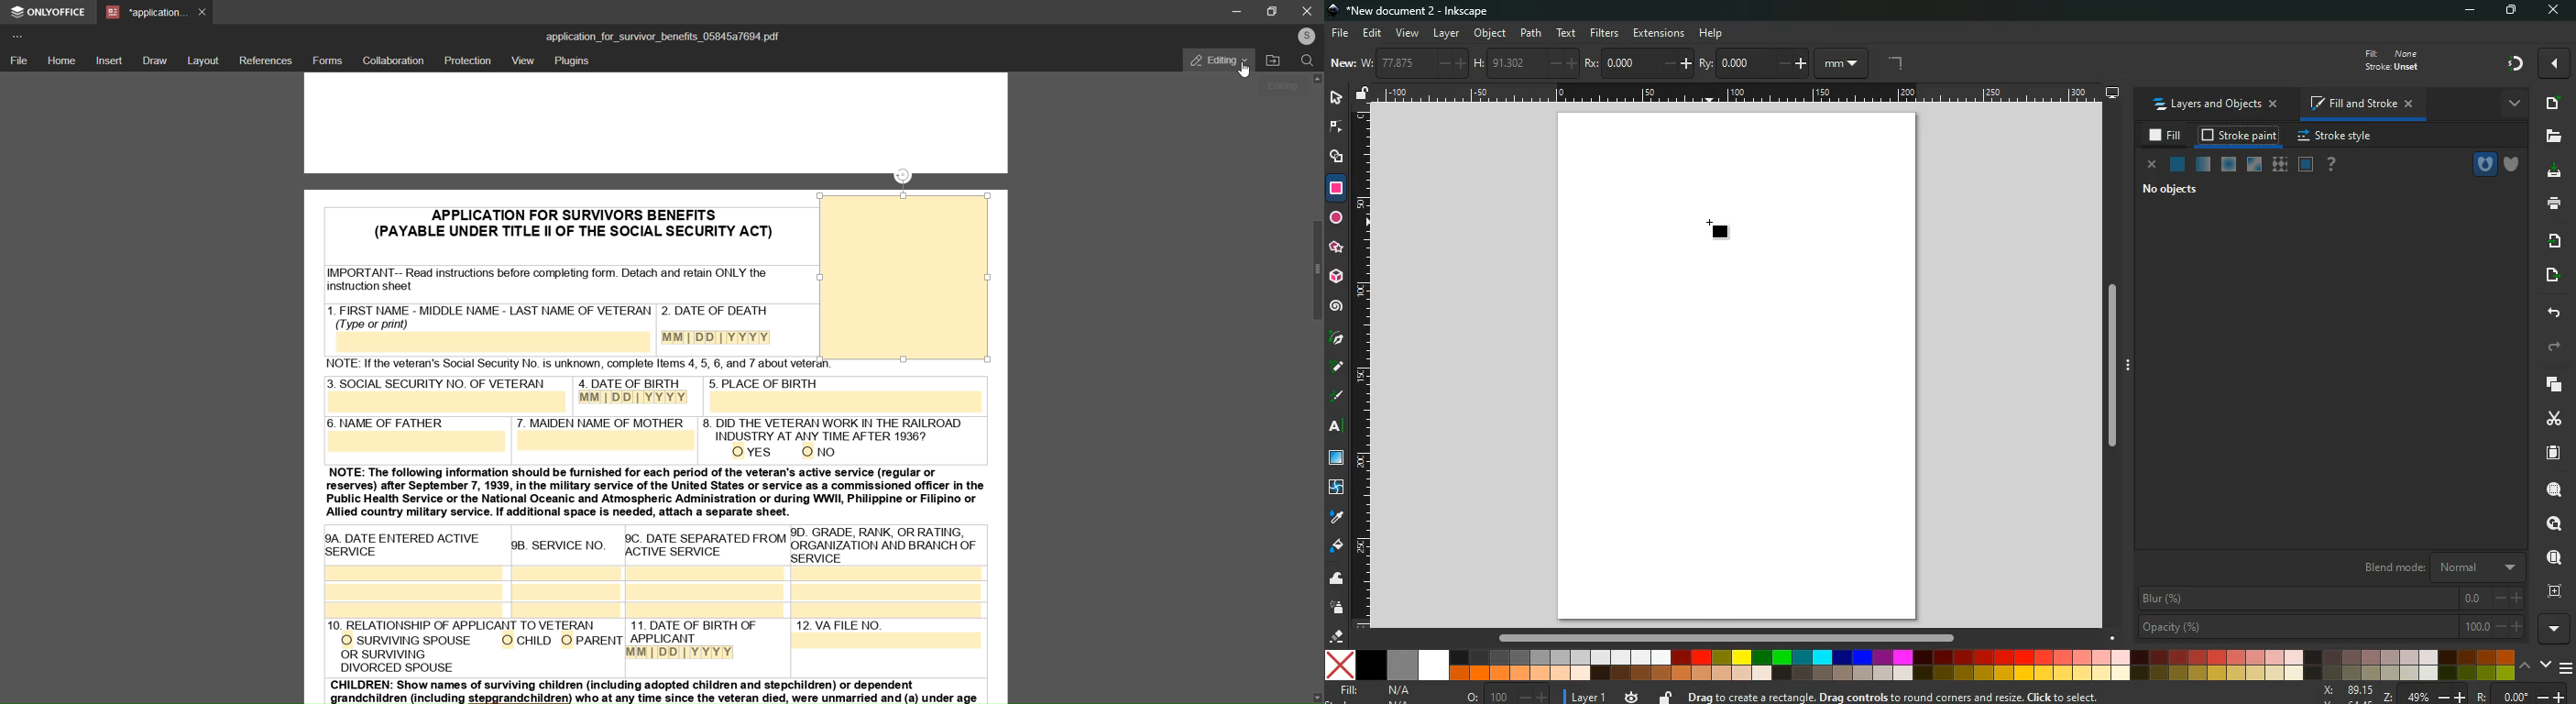 The image size is (2576, 728). What do you see at coordinates (1377, 694) in the screenshot?
I see `fill` at bounding box center [1377, 694].